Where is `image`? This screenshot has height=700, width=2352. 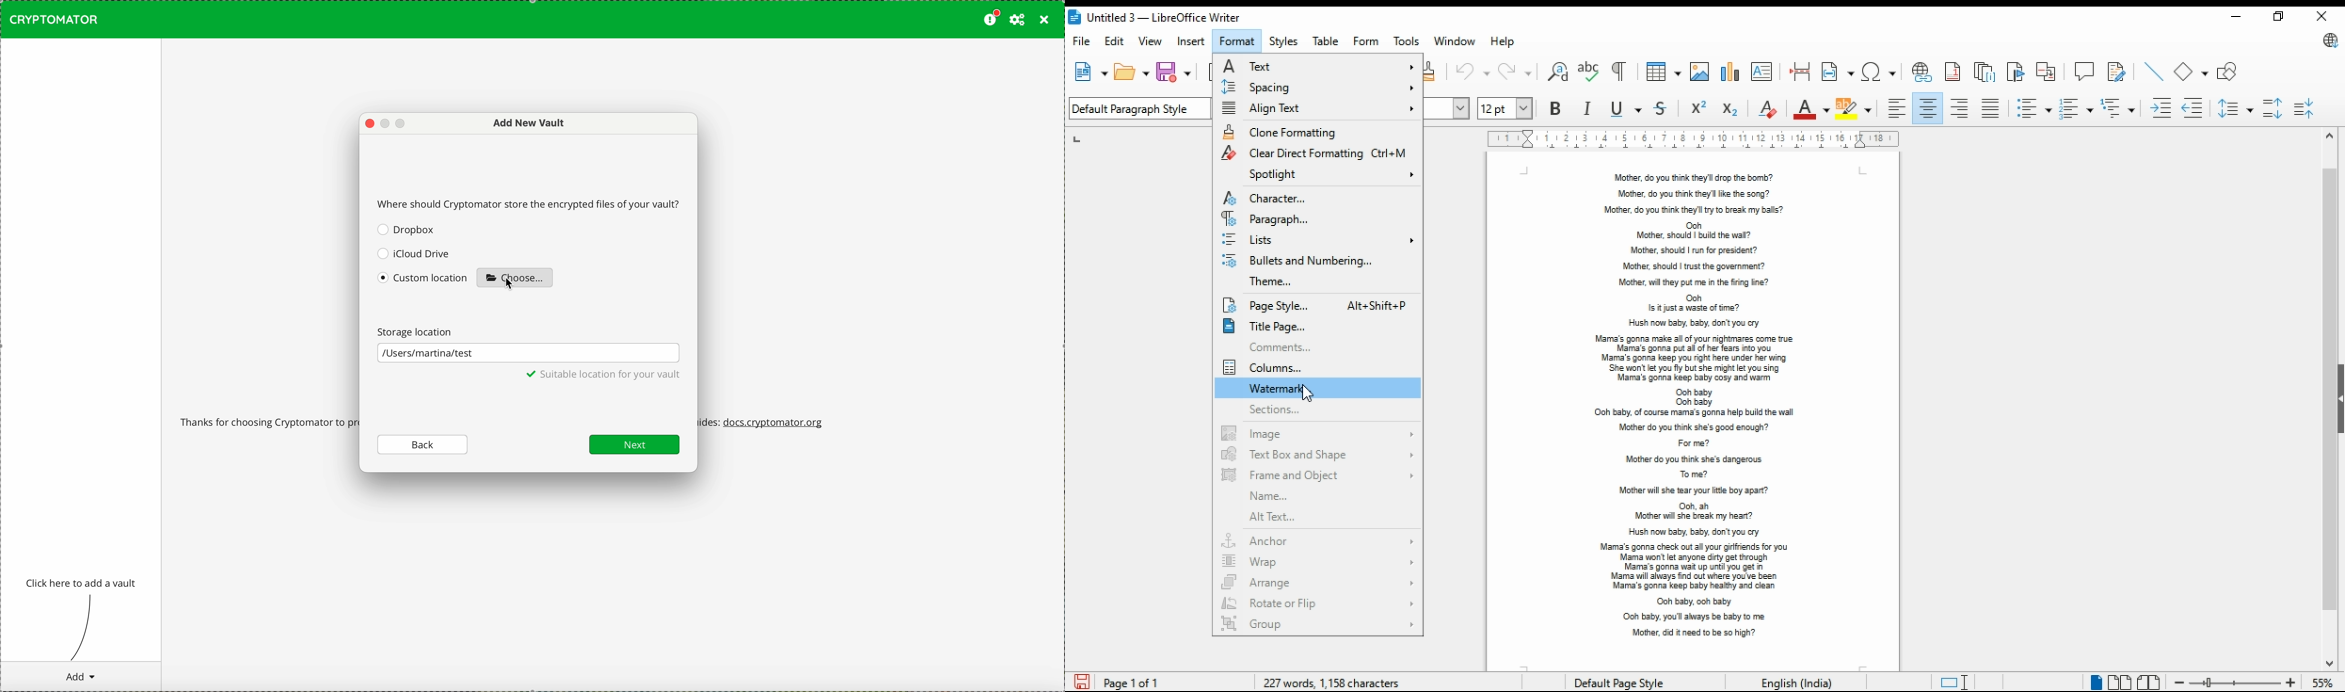
image is located at coordinates (1319, 432).